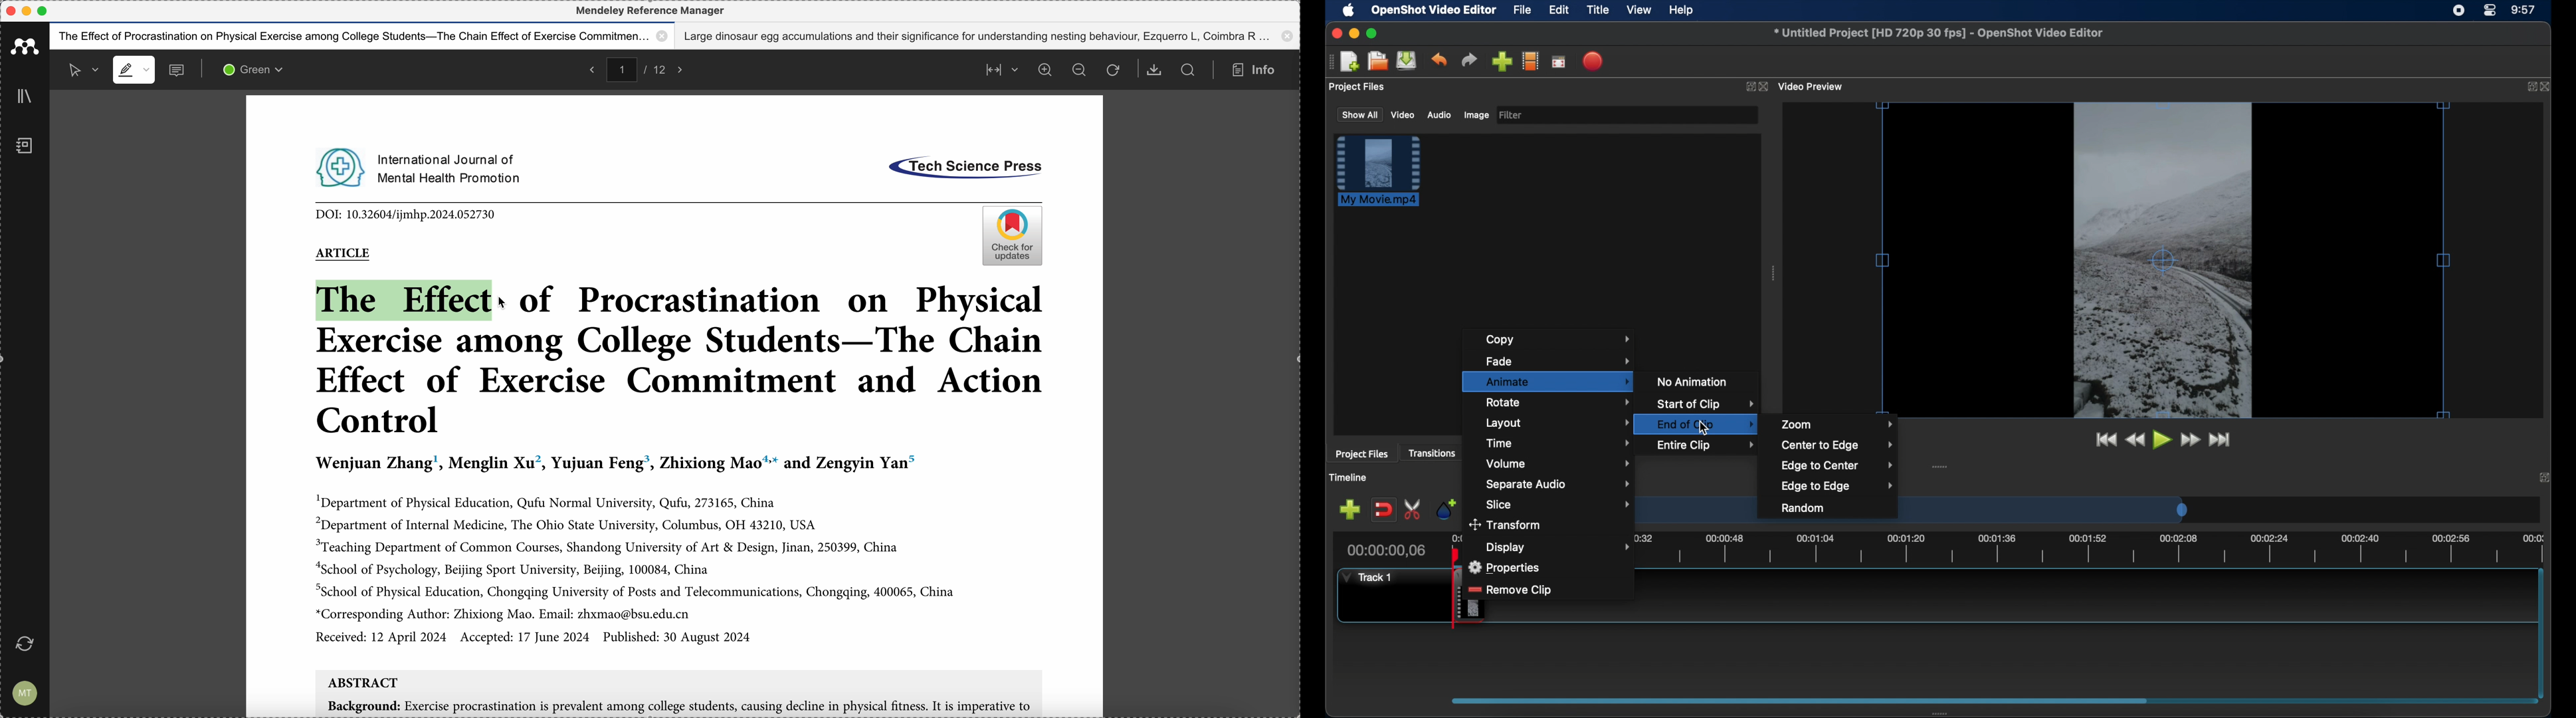 Image resolution: width=2576 pixels, height=728 pixels. What do you see at coordinates (1438, 60) in the screenshot?
I see `undo` at bounding box center [1438, 60].